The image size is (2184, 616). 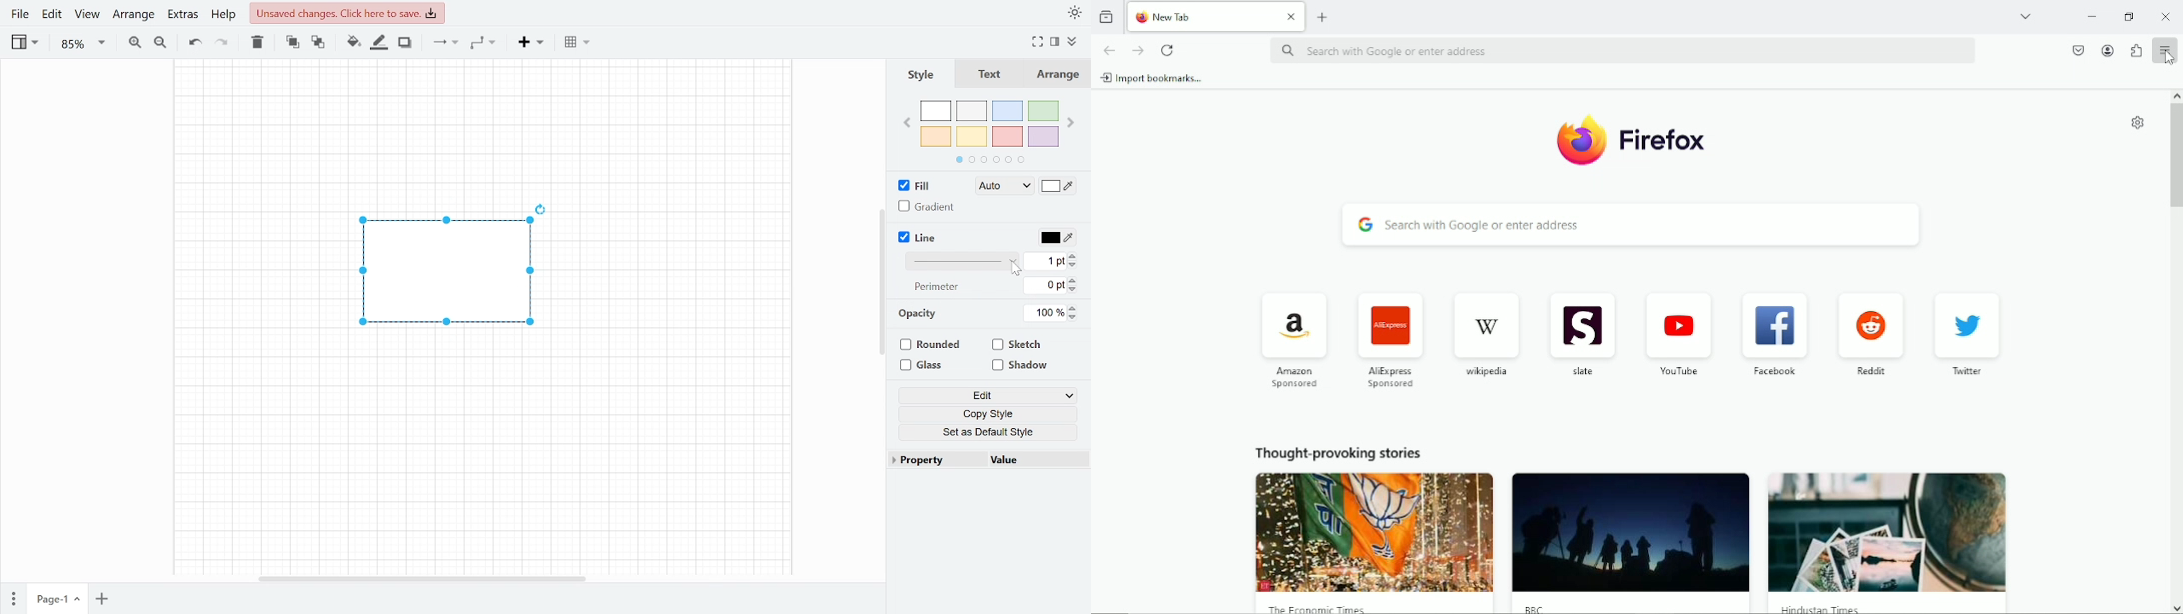 What do you see at coordinates (916, 184) in the screenshot?
I see `Fill` at bounding box center [916, 184].